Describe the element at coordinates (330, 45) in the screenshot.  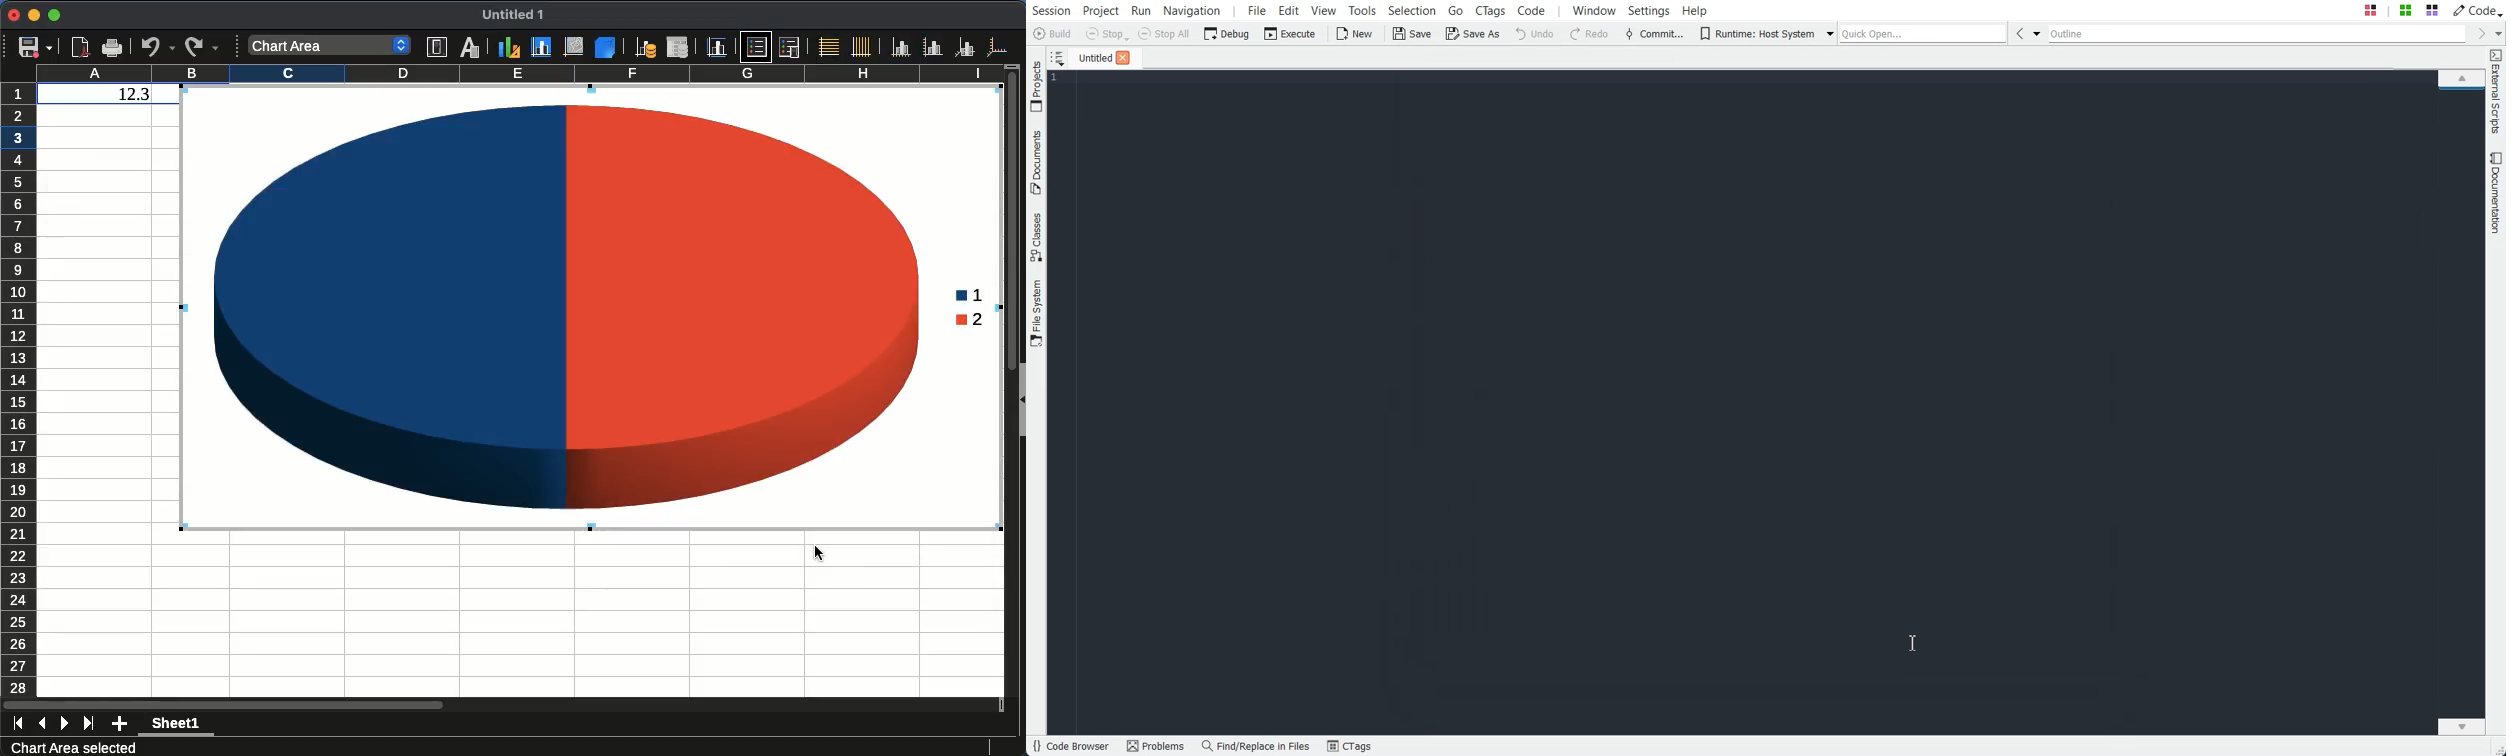
I see `Select chart element` at that location.